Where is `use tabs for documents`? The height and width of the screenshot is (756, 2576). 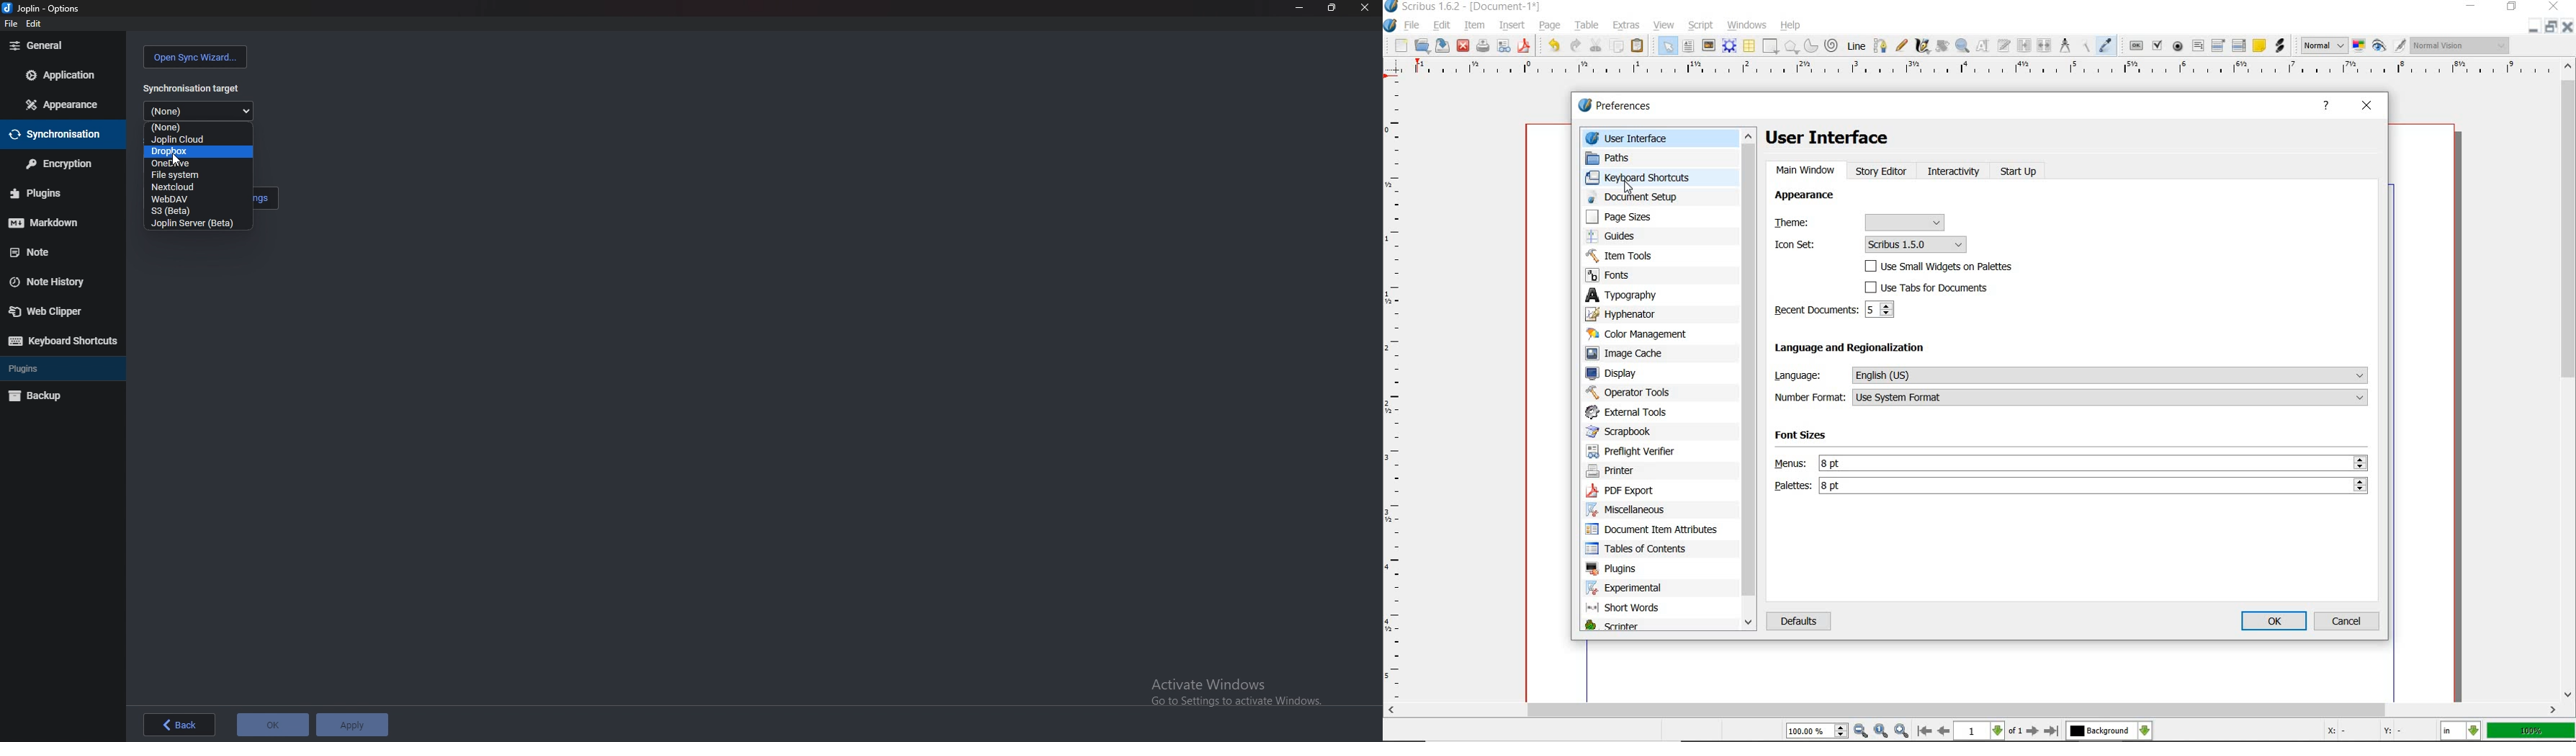
use tabs for documents is located at coordinates (1943, 287).